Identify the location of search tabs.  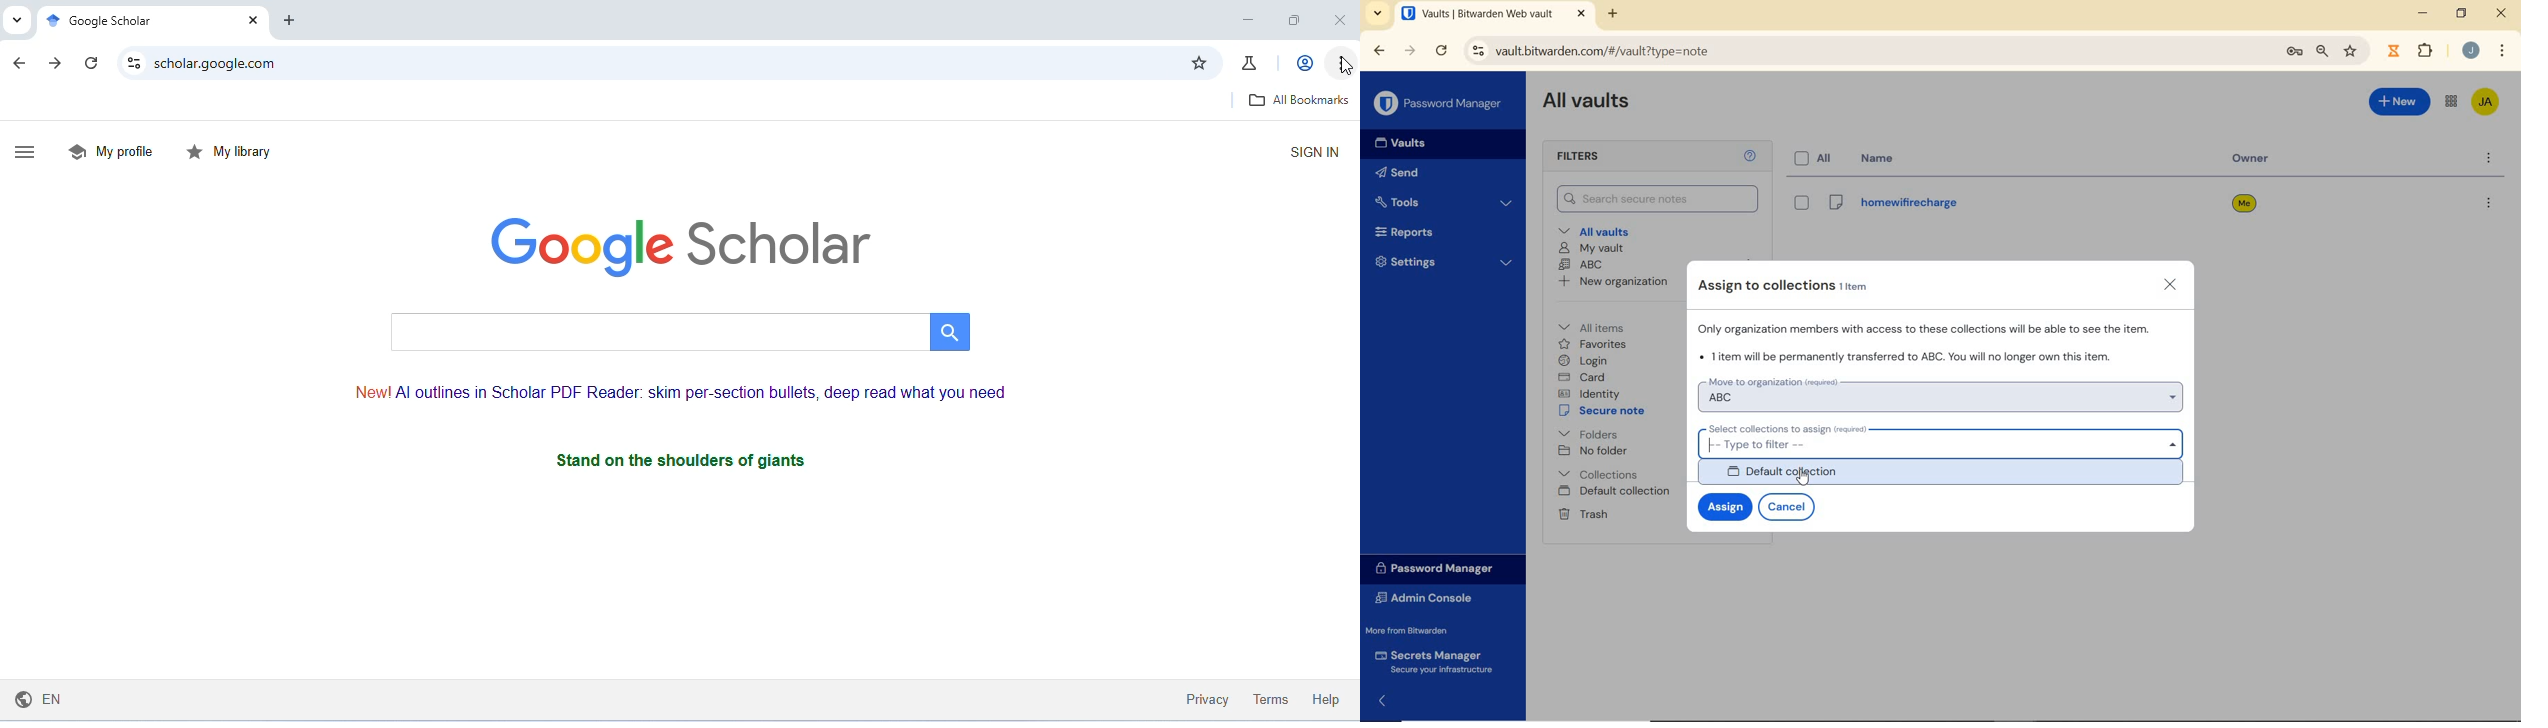
(15, 20).